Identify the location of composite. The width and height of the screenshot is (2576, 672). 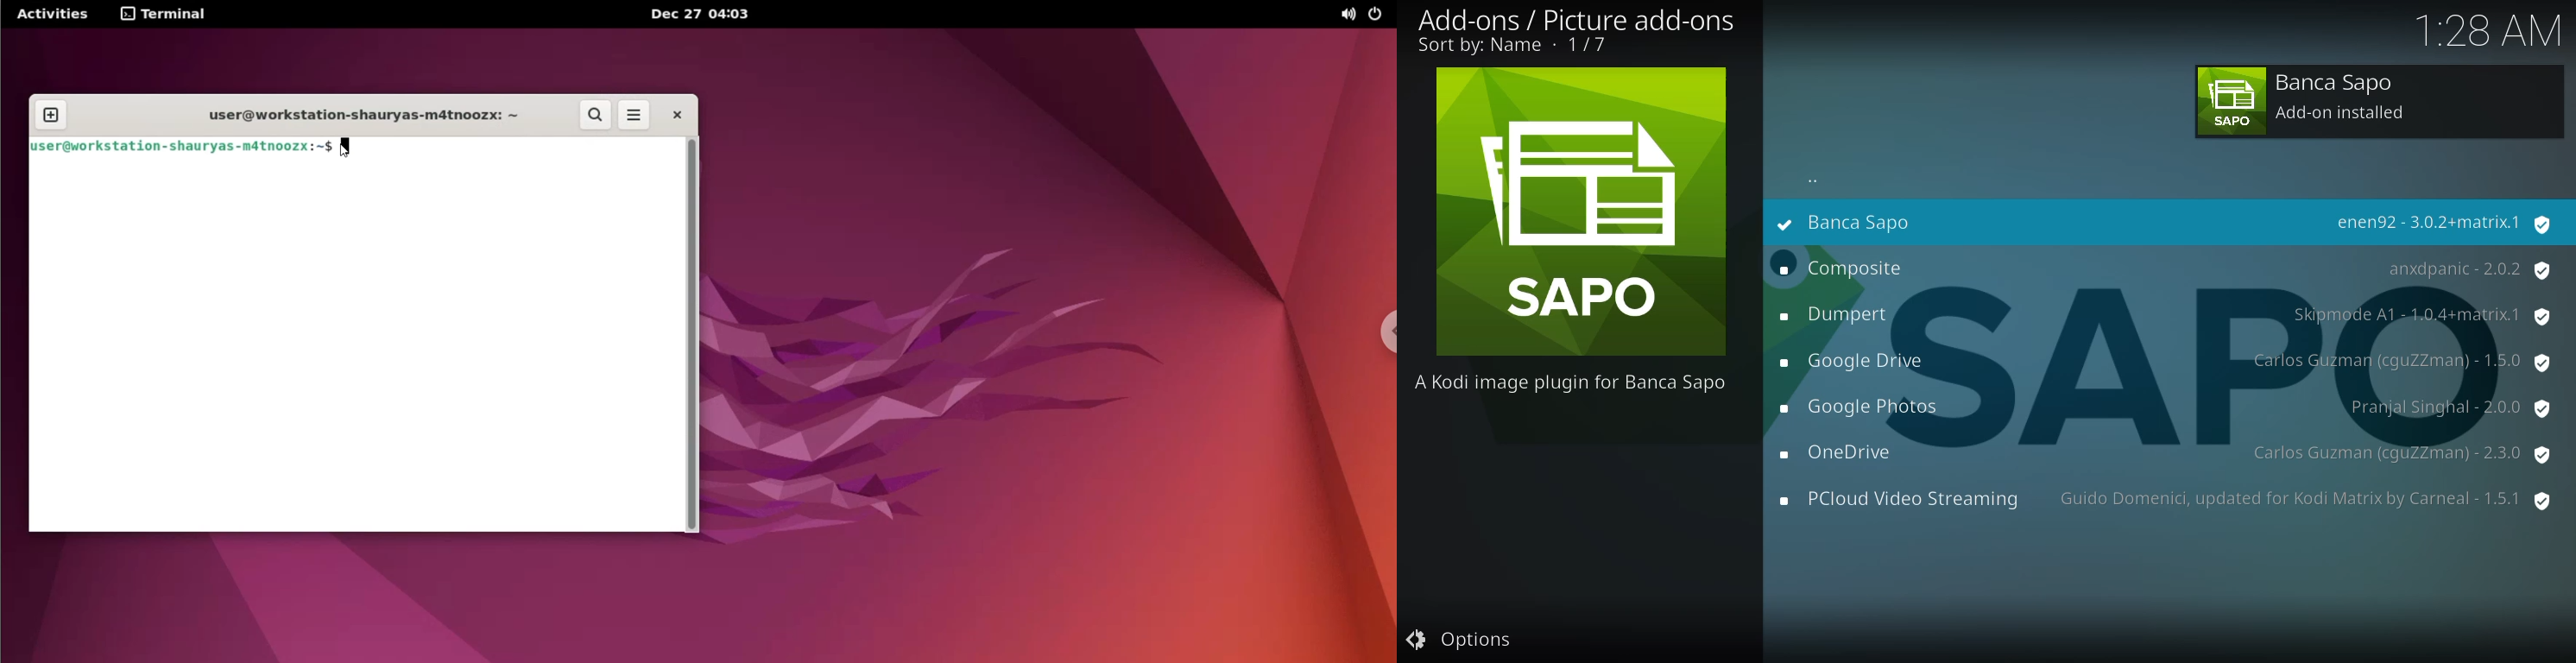
(1845, 269).